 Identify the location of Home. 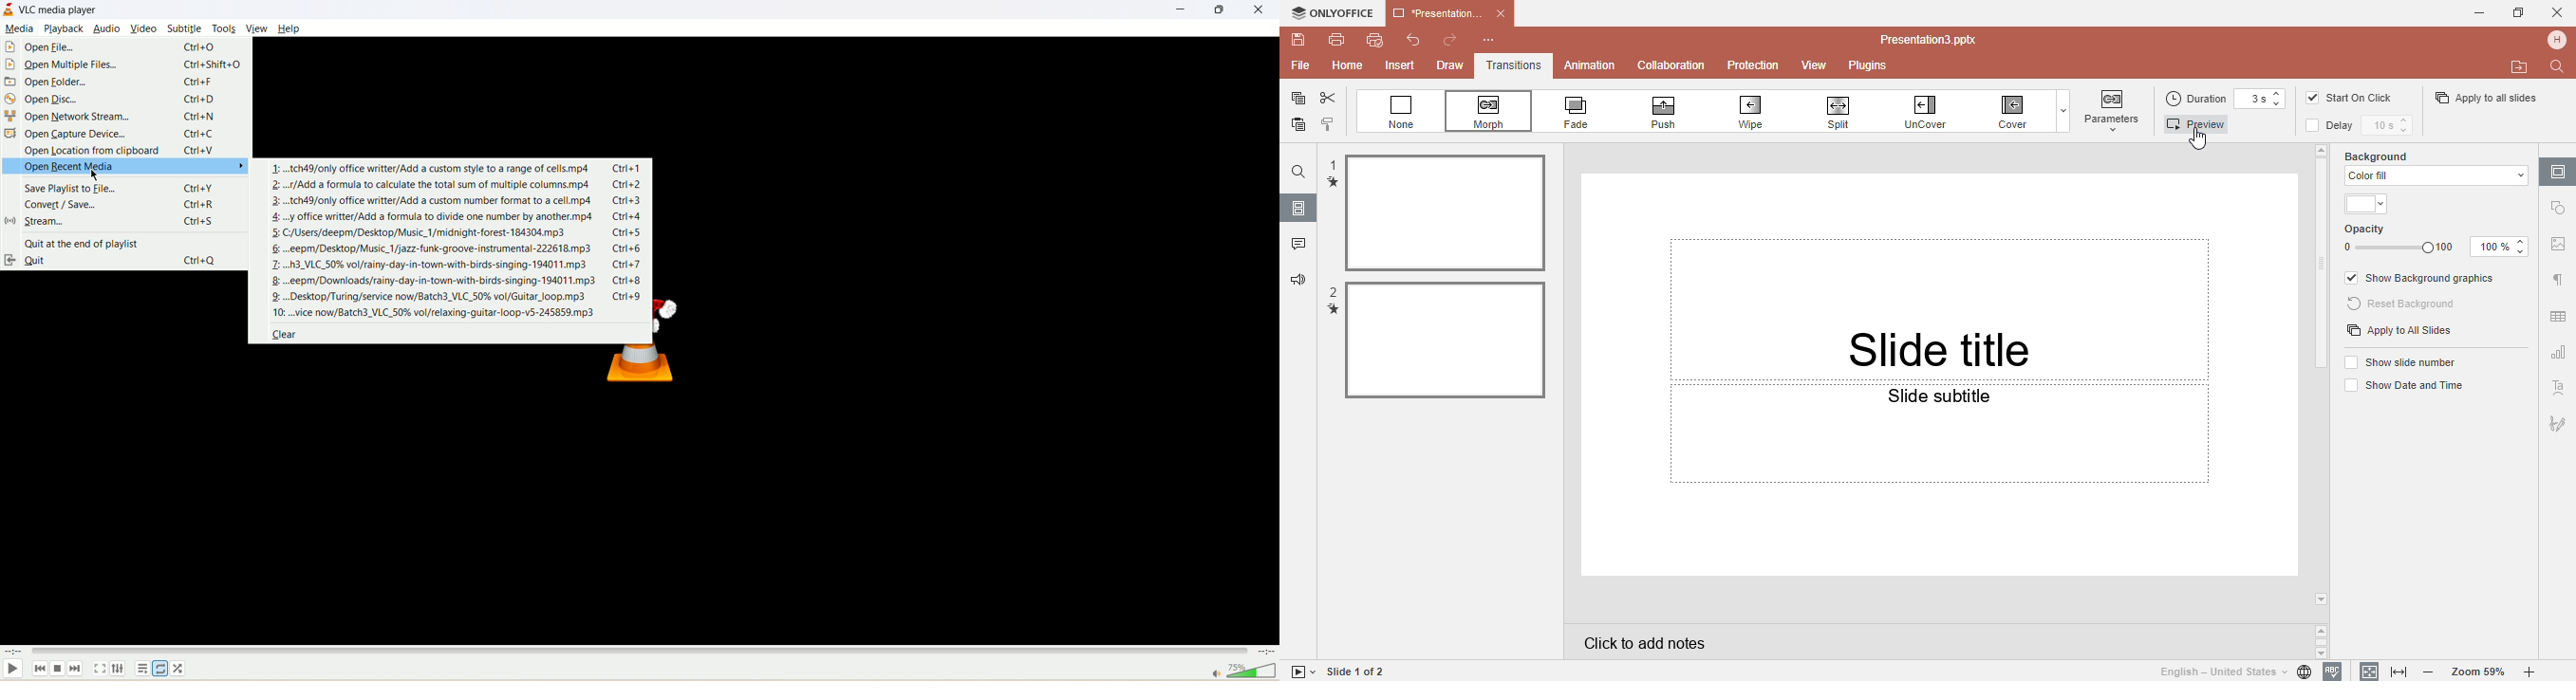
(1347, 65).